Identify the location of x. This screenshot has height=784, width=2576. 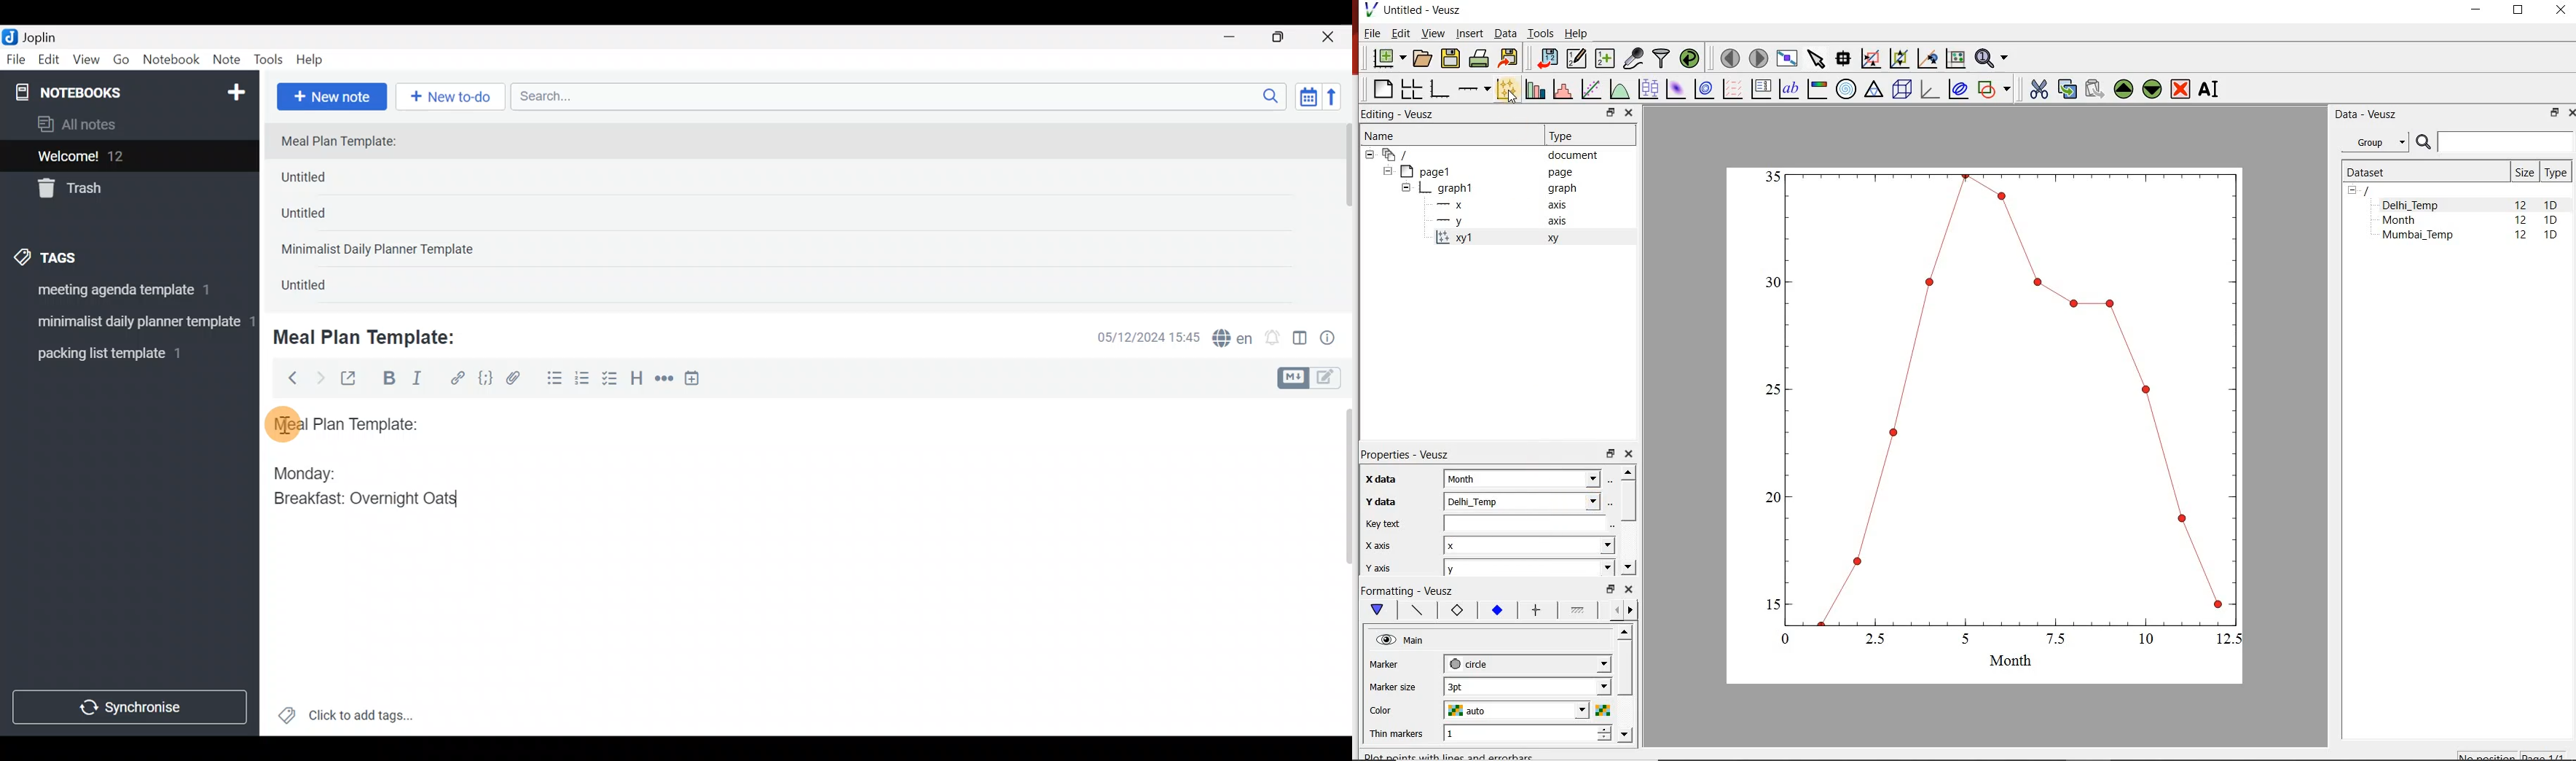
(1530, 545).